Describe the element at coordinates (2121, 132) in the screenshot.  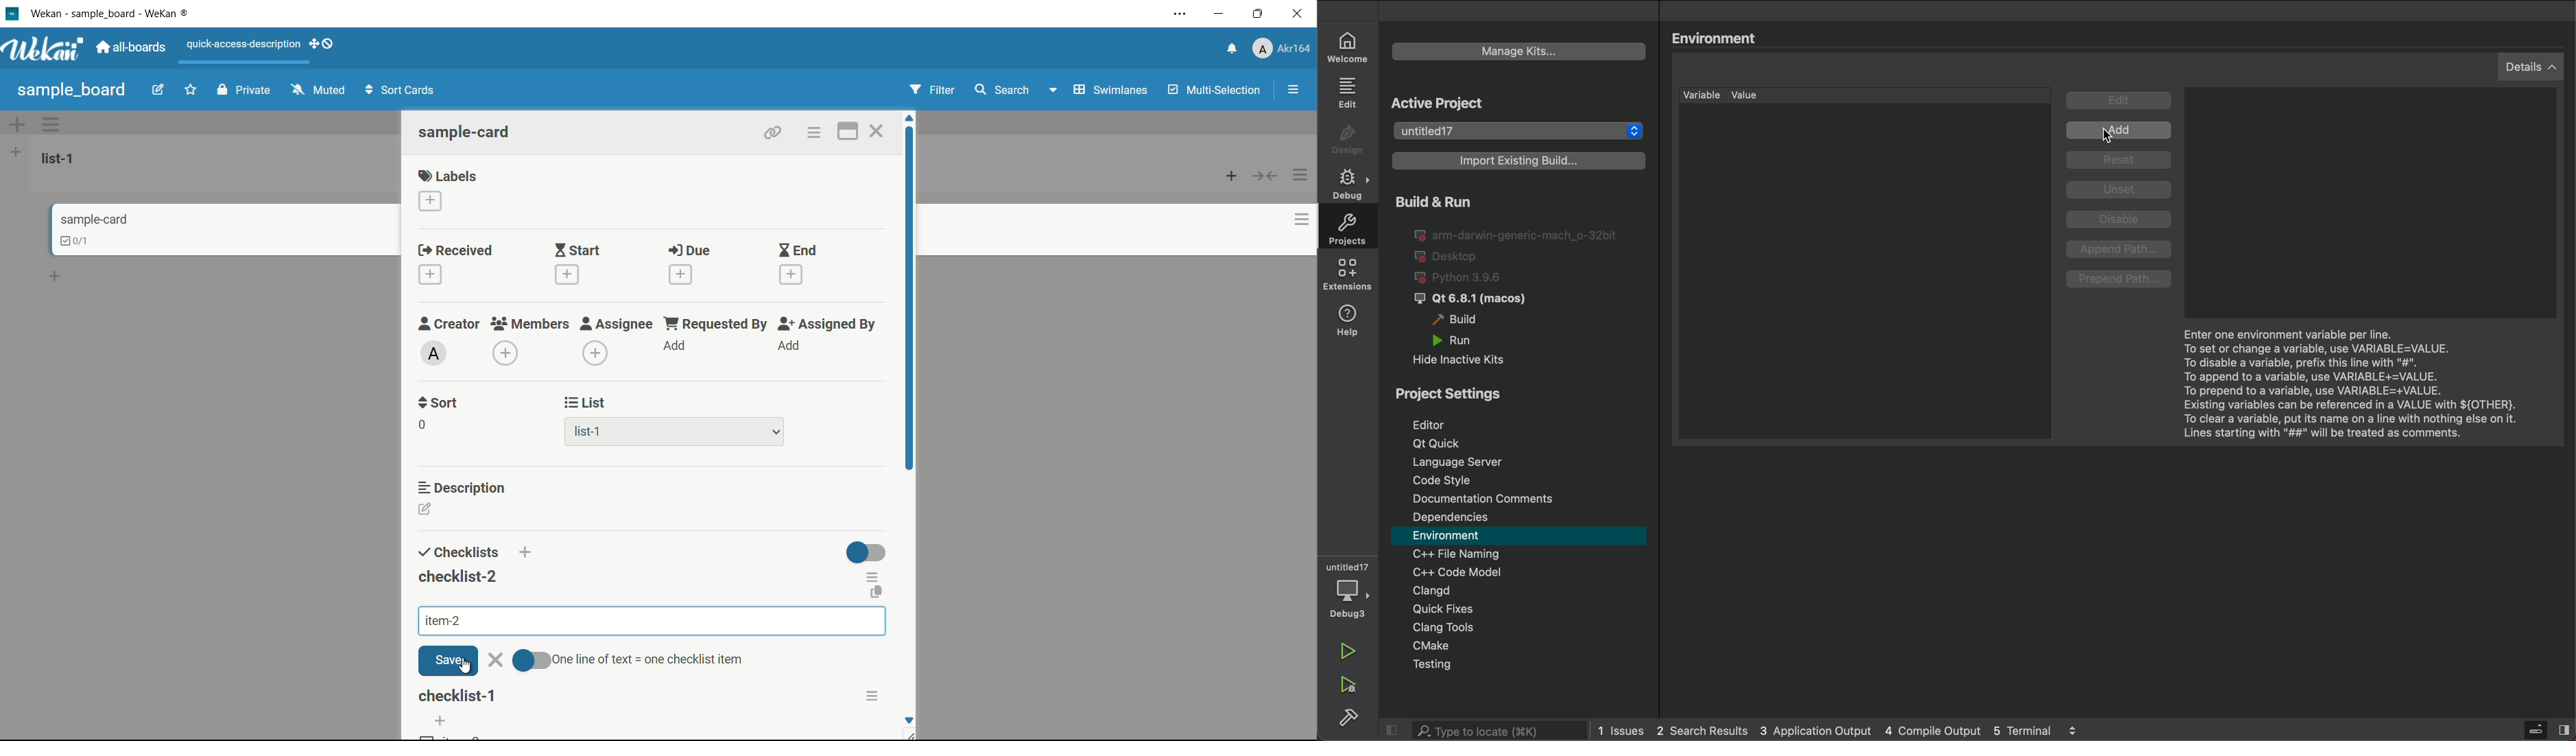
I see `Add` at that location.